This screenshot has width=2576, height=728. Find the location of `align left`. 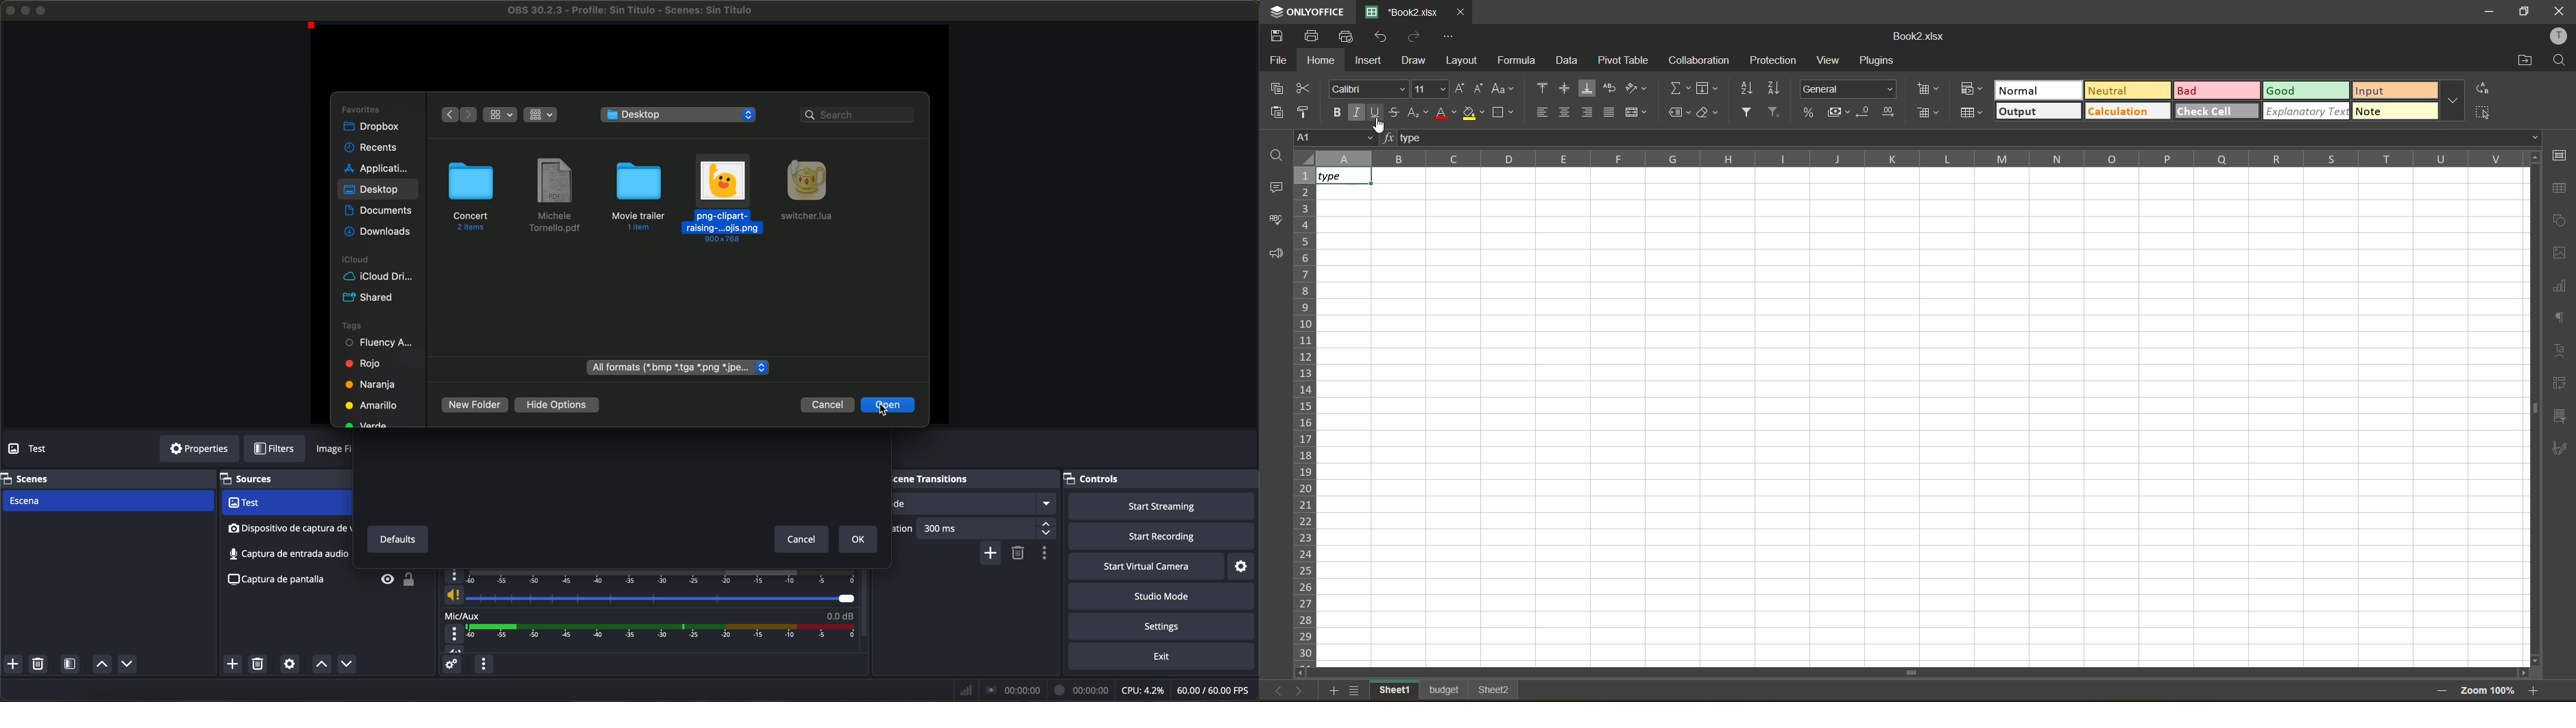

align left is located at coordinates (1542, 112).